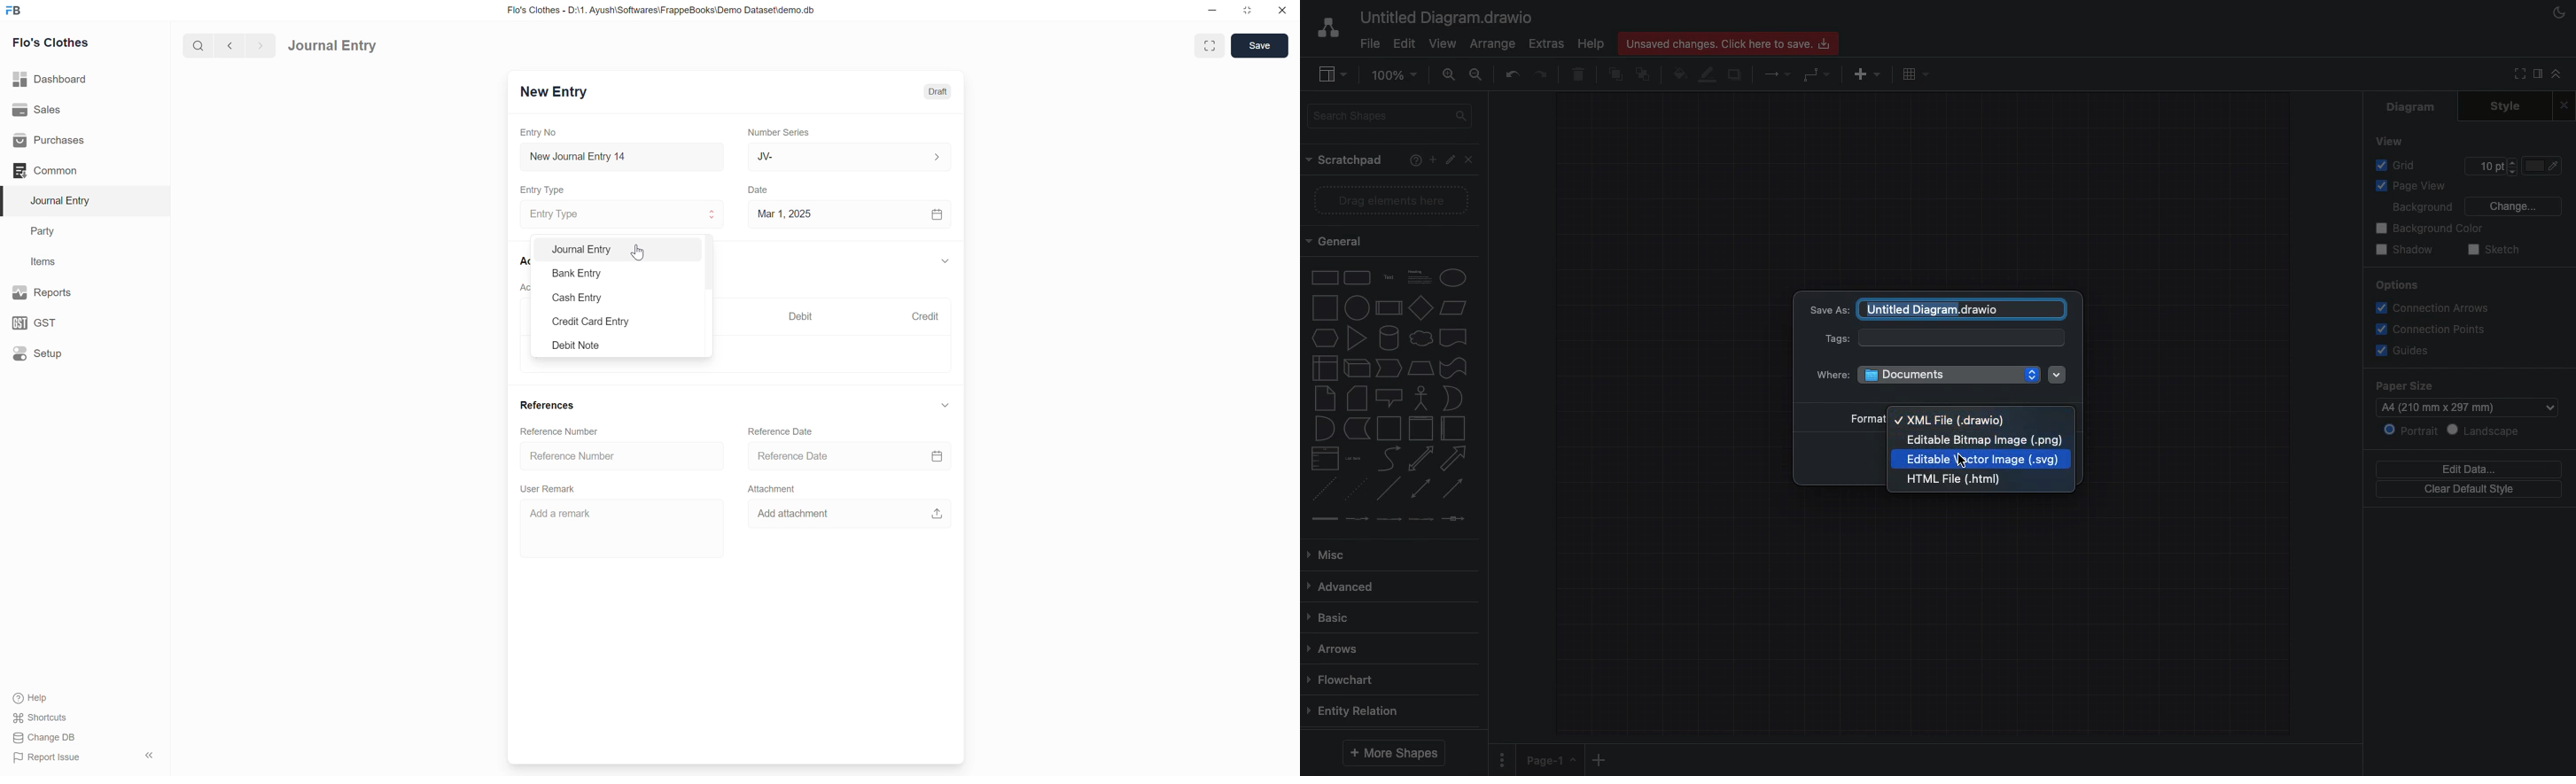 This screenshot has height=784, width=2576. What do you see at coordinates (1261, 46) in the screenshot?
I see `Save` at bounding box center [1261, 46].